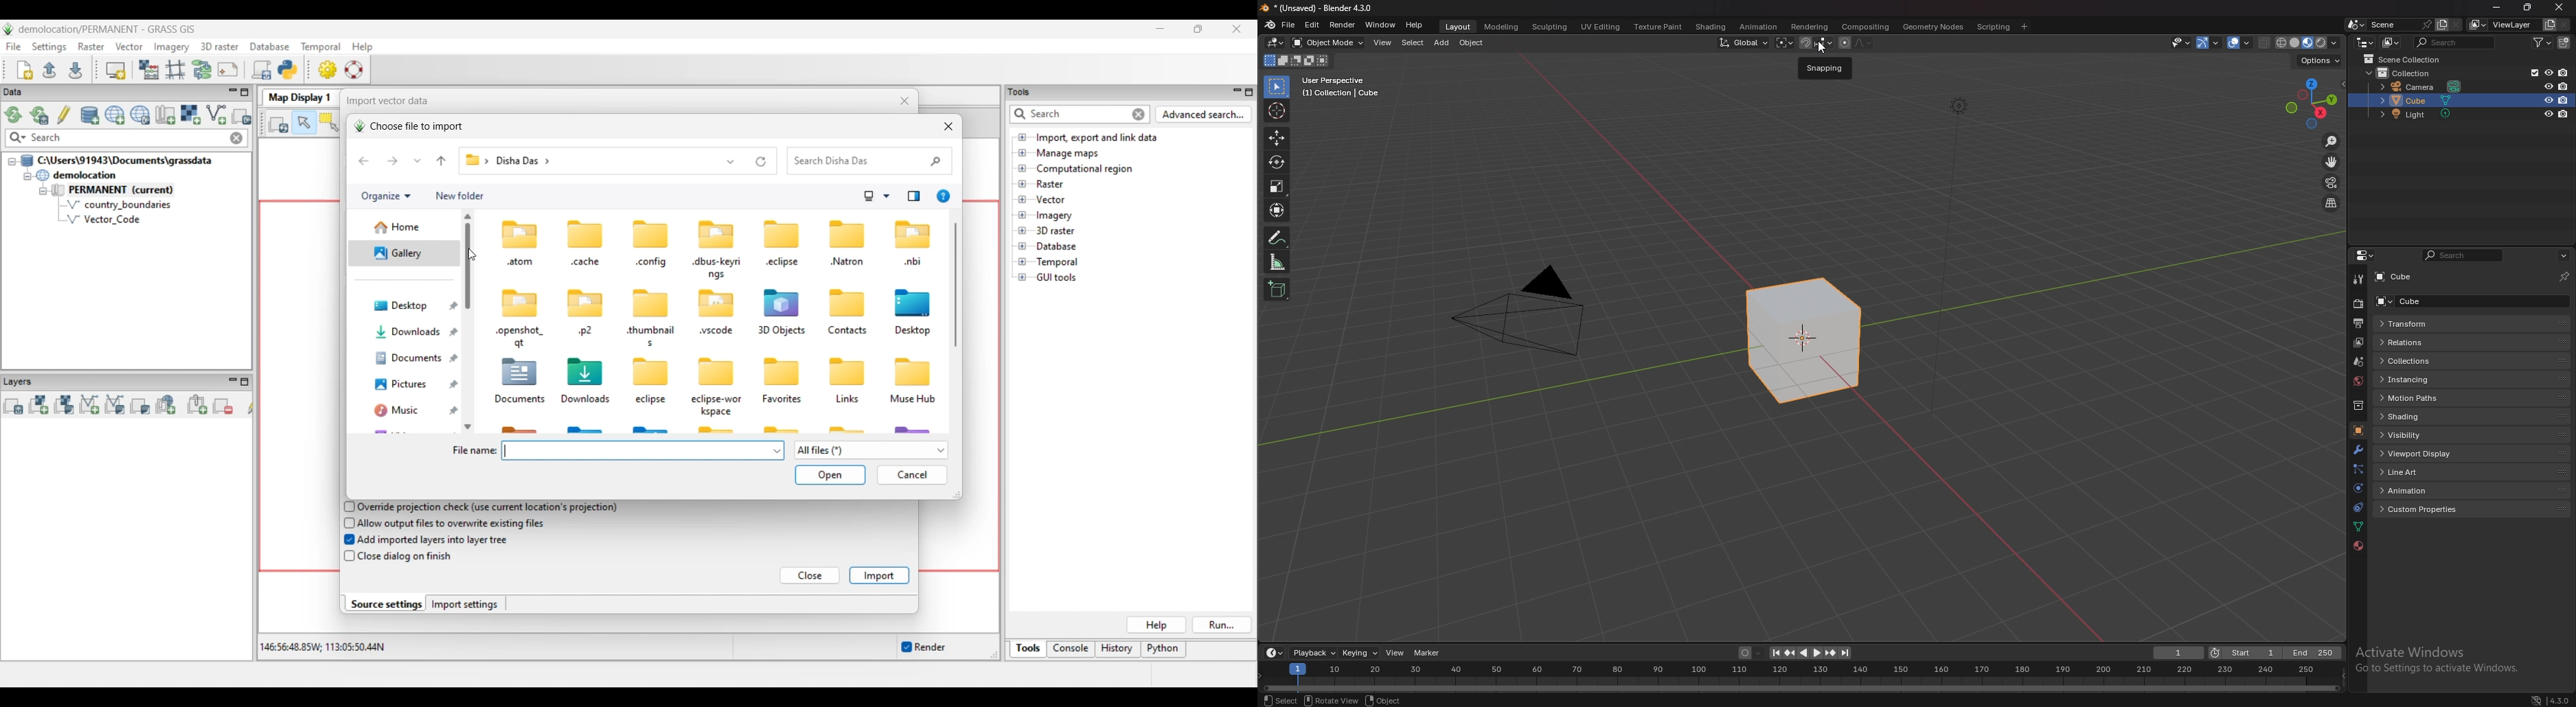 This screenshot has width=2576, height=728. I want to click on minimize, so click(2497, 7).